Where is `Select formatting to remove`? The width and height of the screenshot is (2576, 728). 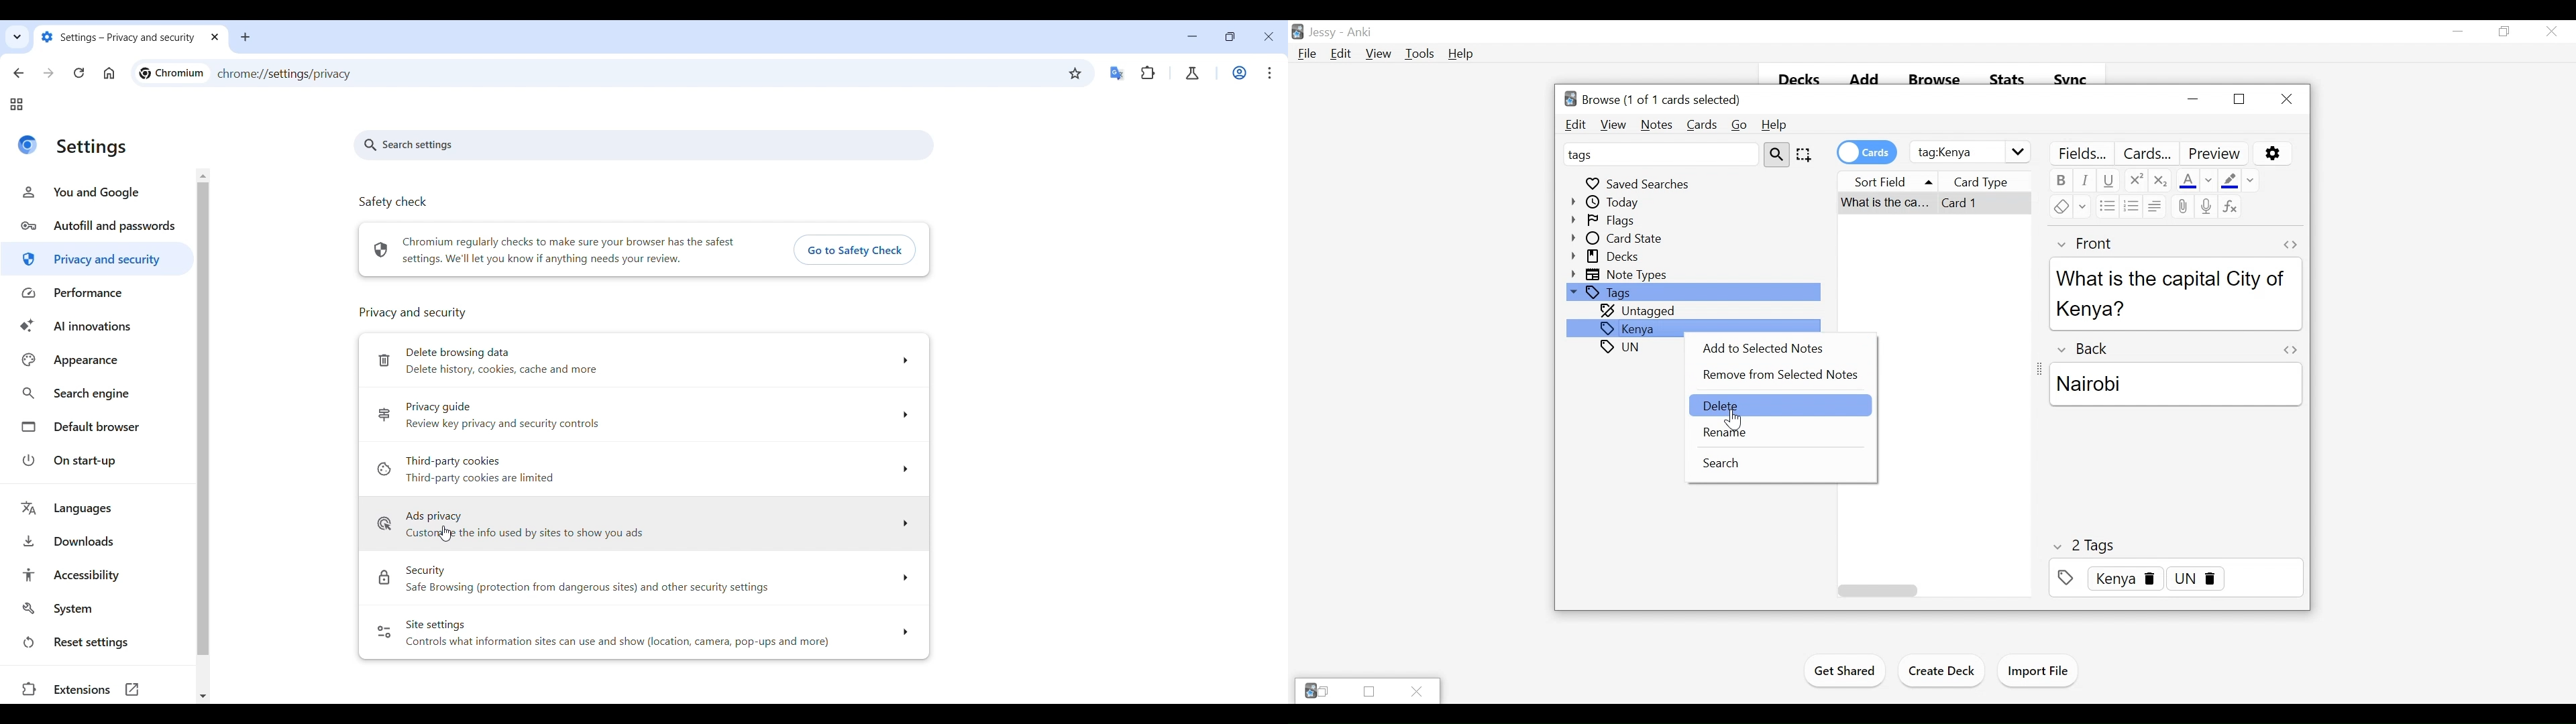 Select formatting to remove is located at coordinates (2082, 206).